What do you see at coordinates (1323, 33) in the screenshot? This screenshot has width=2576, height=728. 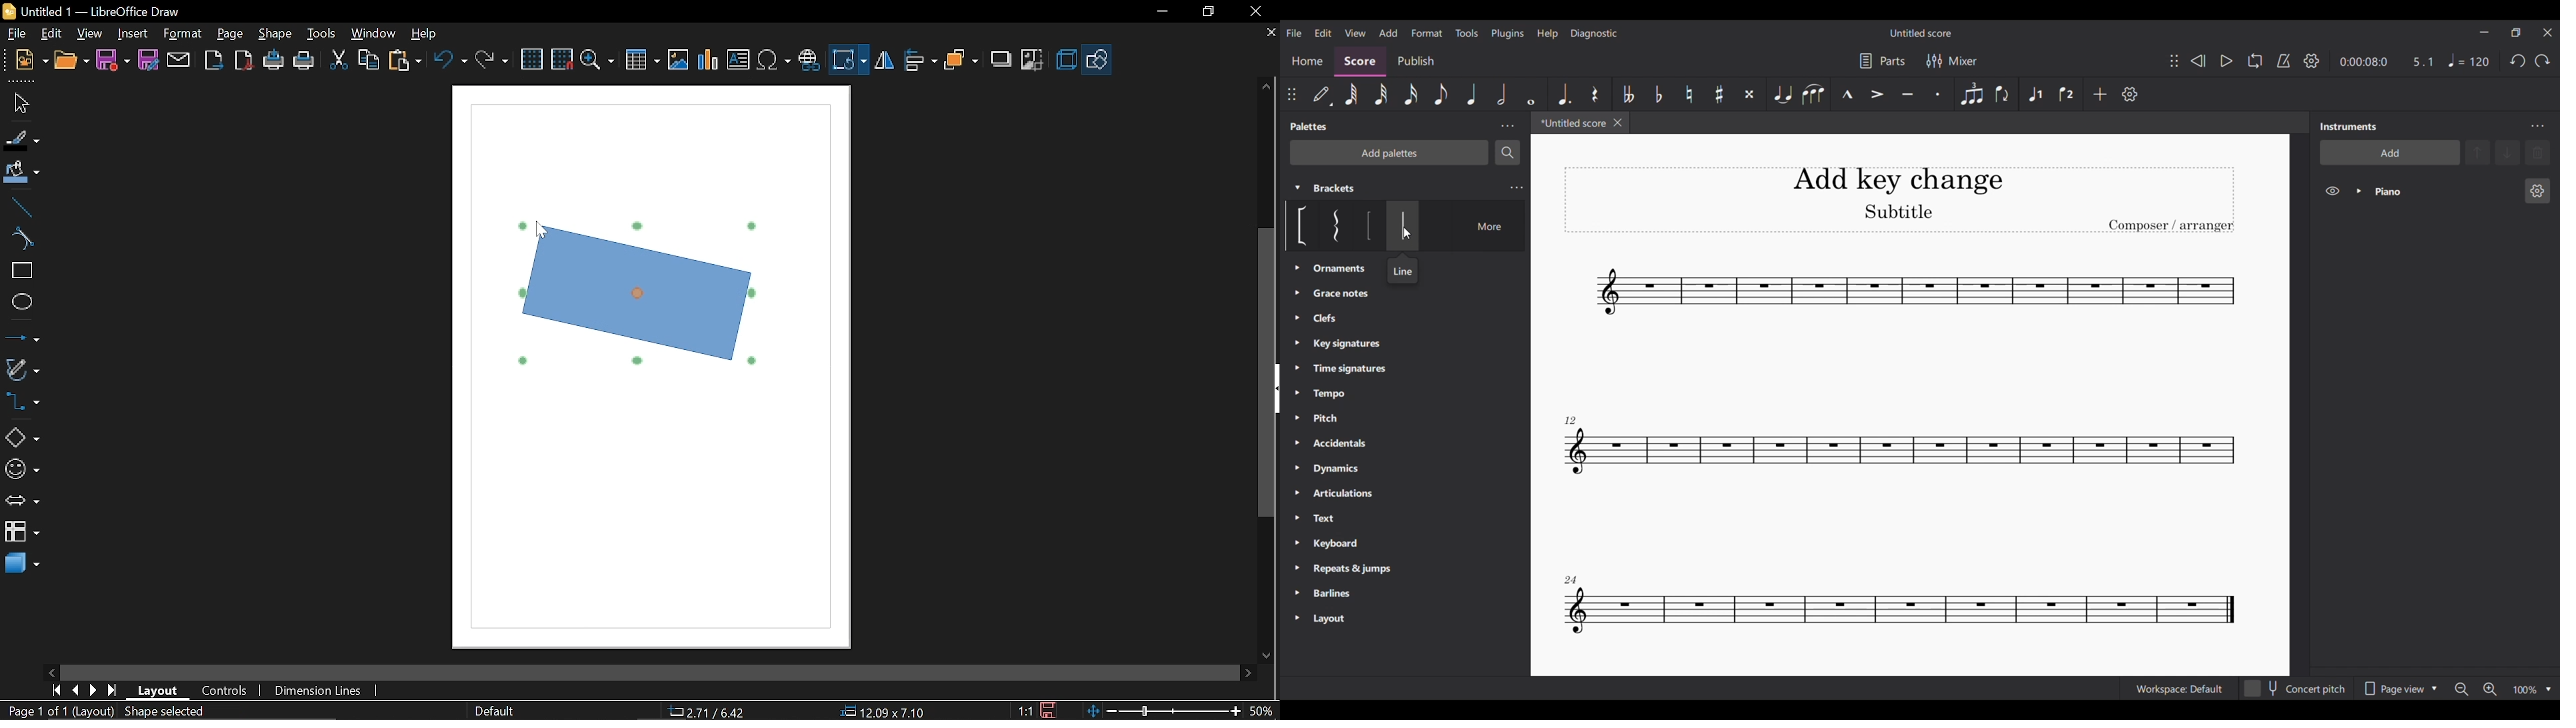 I see `Edit menu` at bounding box center [1323, 33].